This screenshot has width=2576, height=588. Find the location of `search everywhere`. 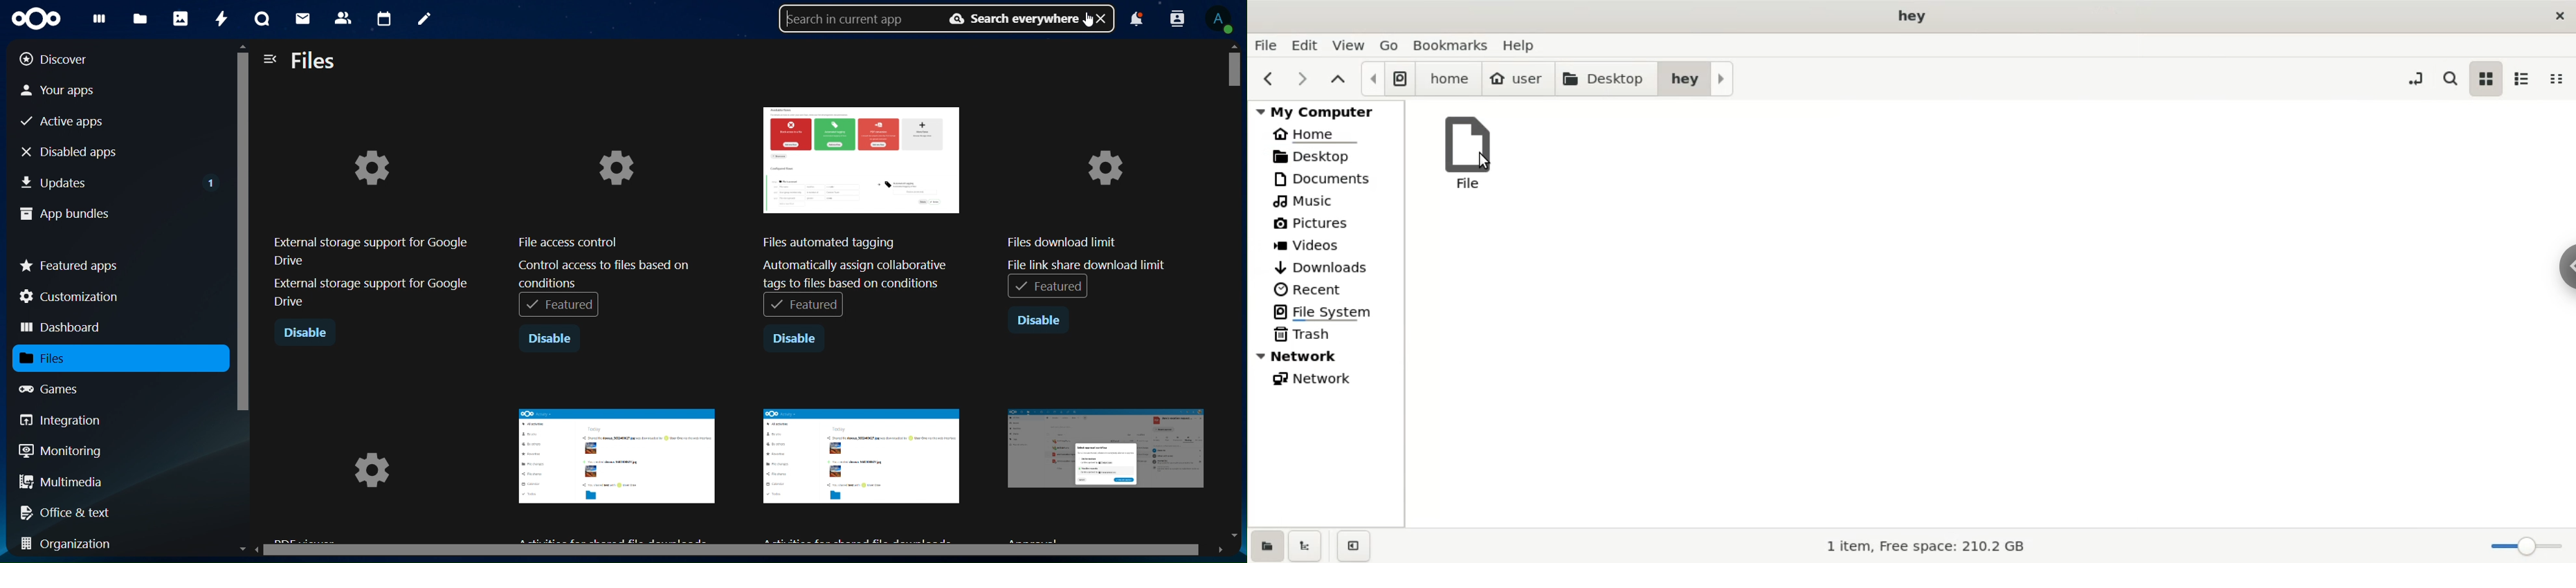

search everywhere is located at coordinates (1011, 20).